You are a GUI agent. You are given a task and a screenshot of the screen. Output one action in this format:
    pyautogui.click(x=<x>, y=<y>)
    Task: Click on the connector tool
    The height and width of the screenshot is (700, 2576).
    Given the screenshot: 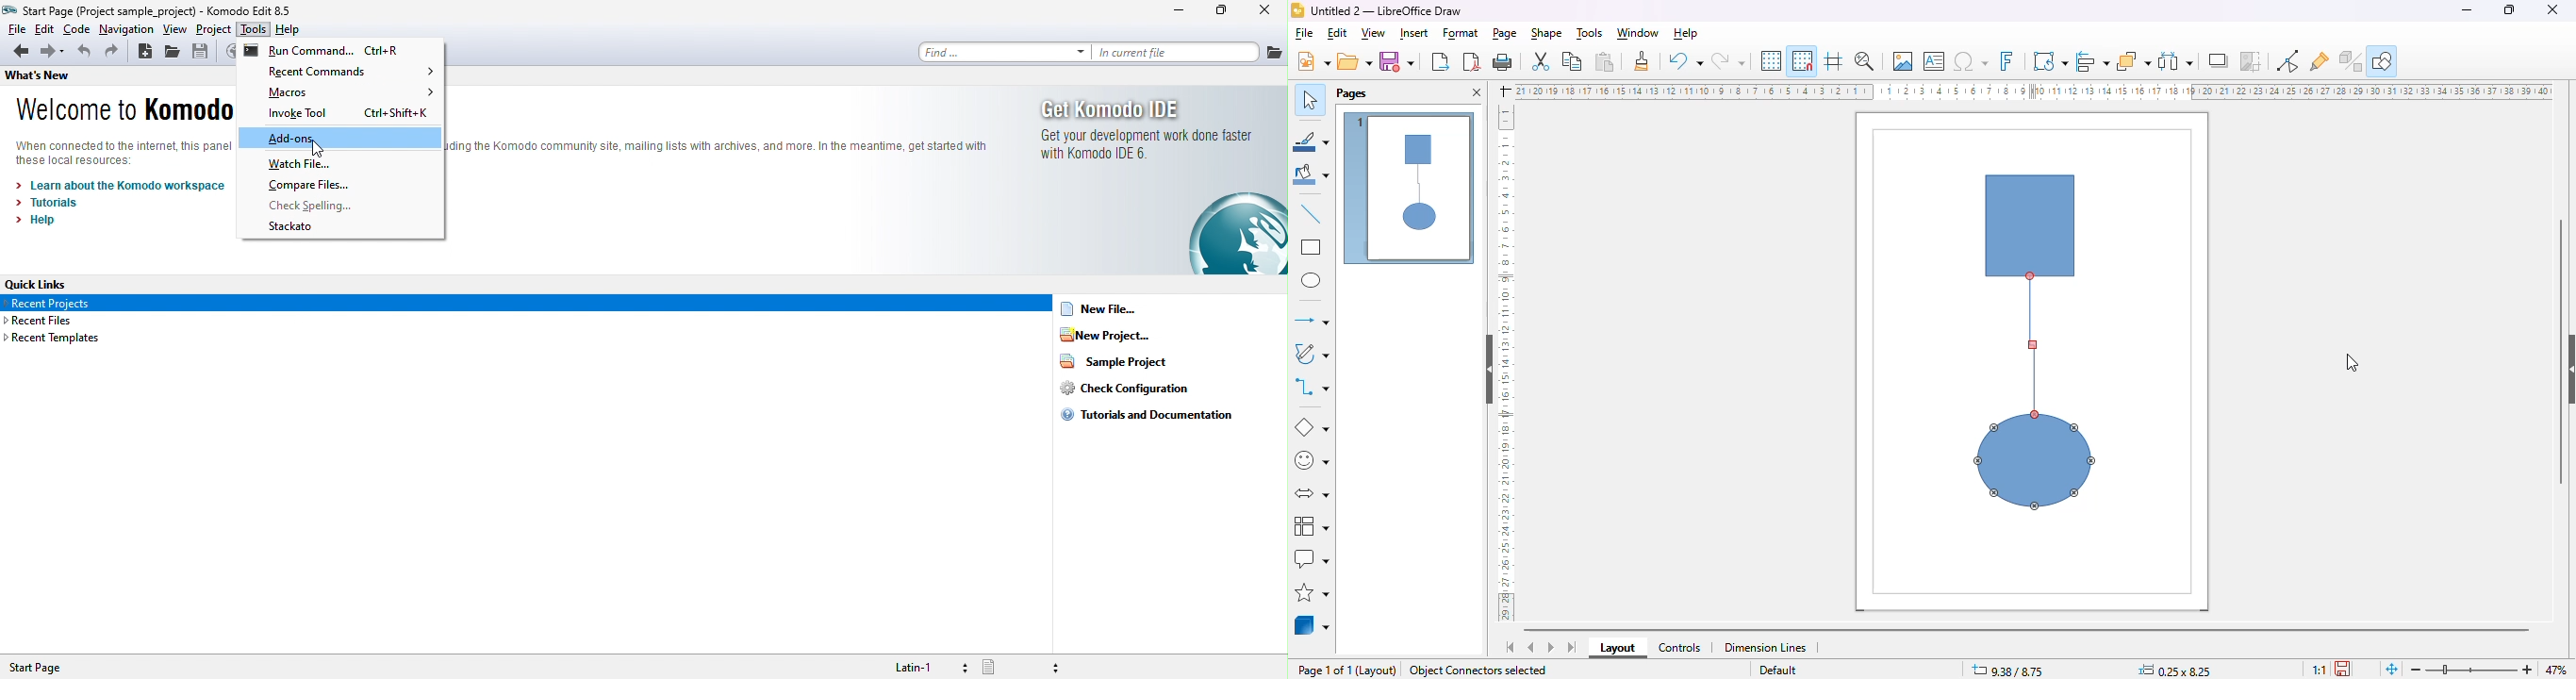 What is the action you would take?
    pyautogui.click(x=2033, y=348)
    